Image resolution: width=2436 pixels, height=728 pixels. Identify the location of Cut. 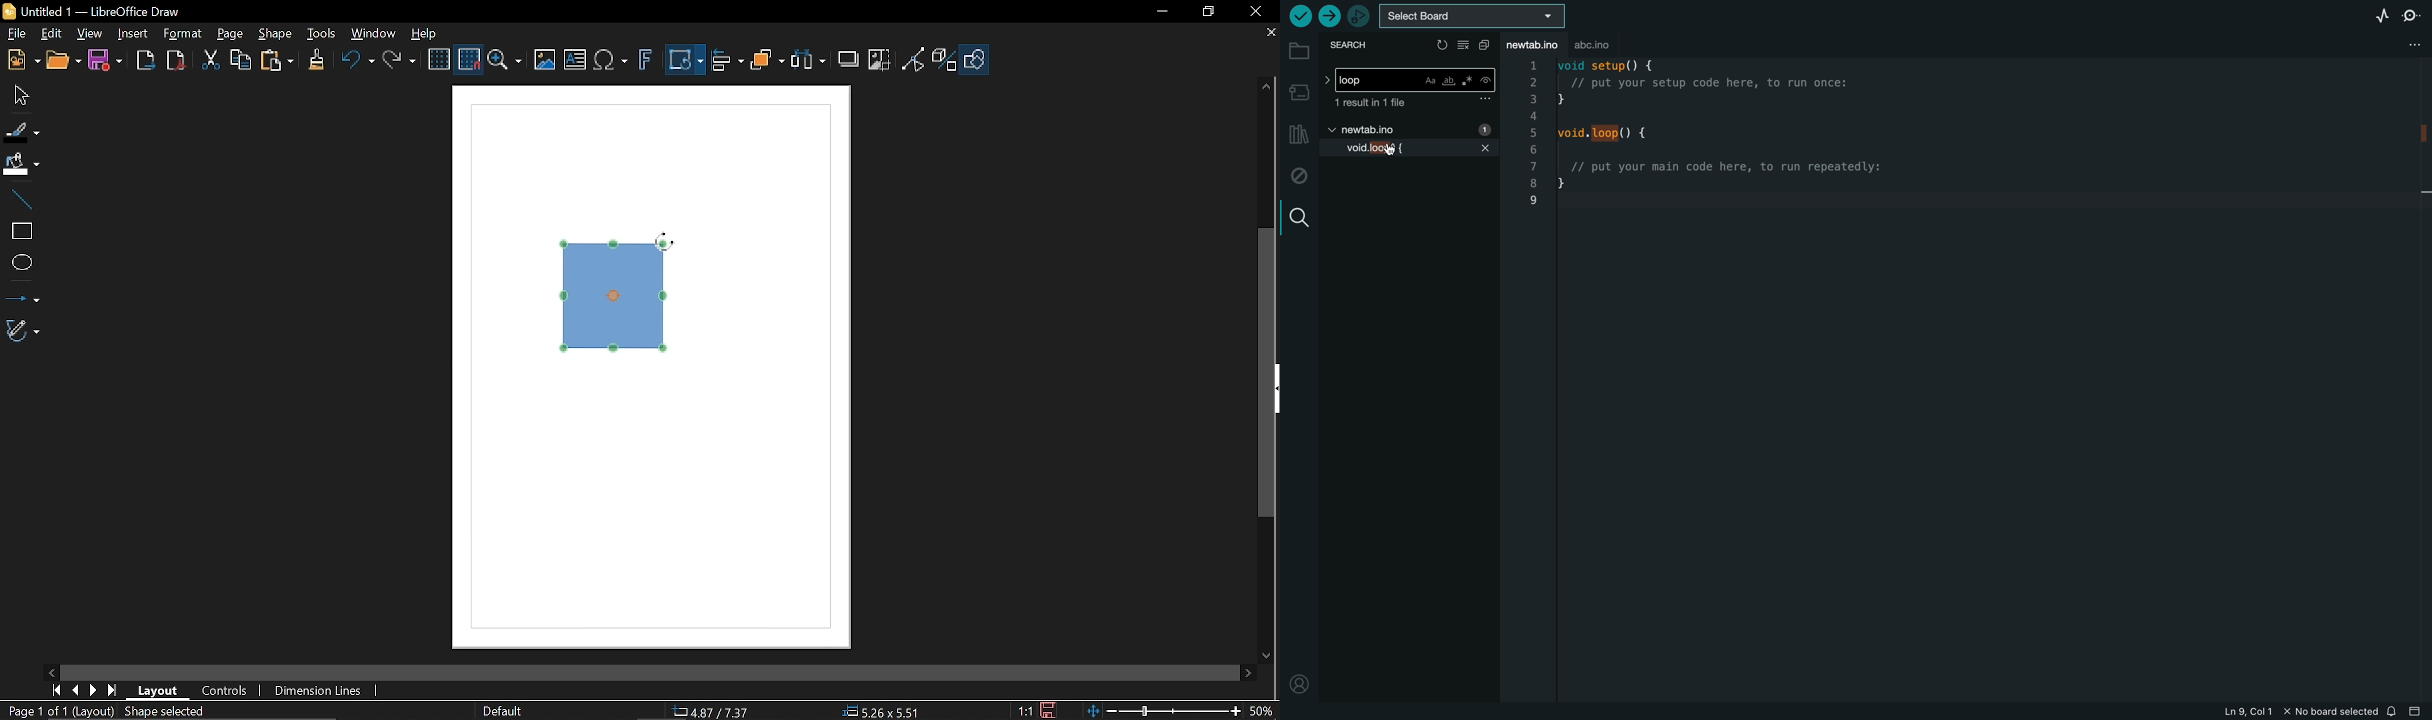
(208, 61).